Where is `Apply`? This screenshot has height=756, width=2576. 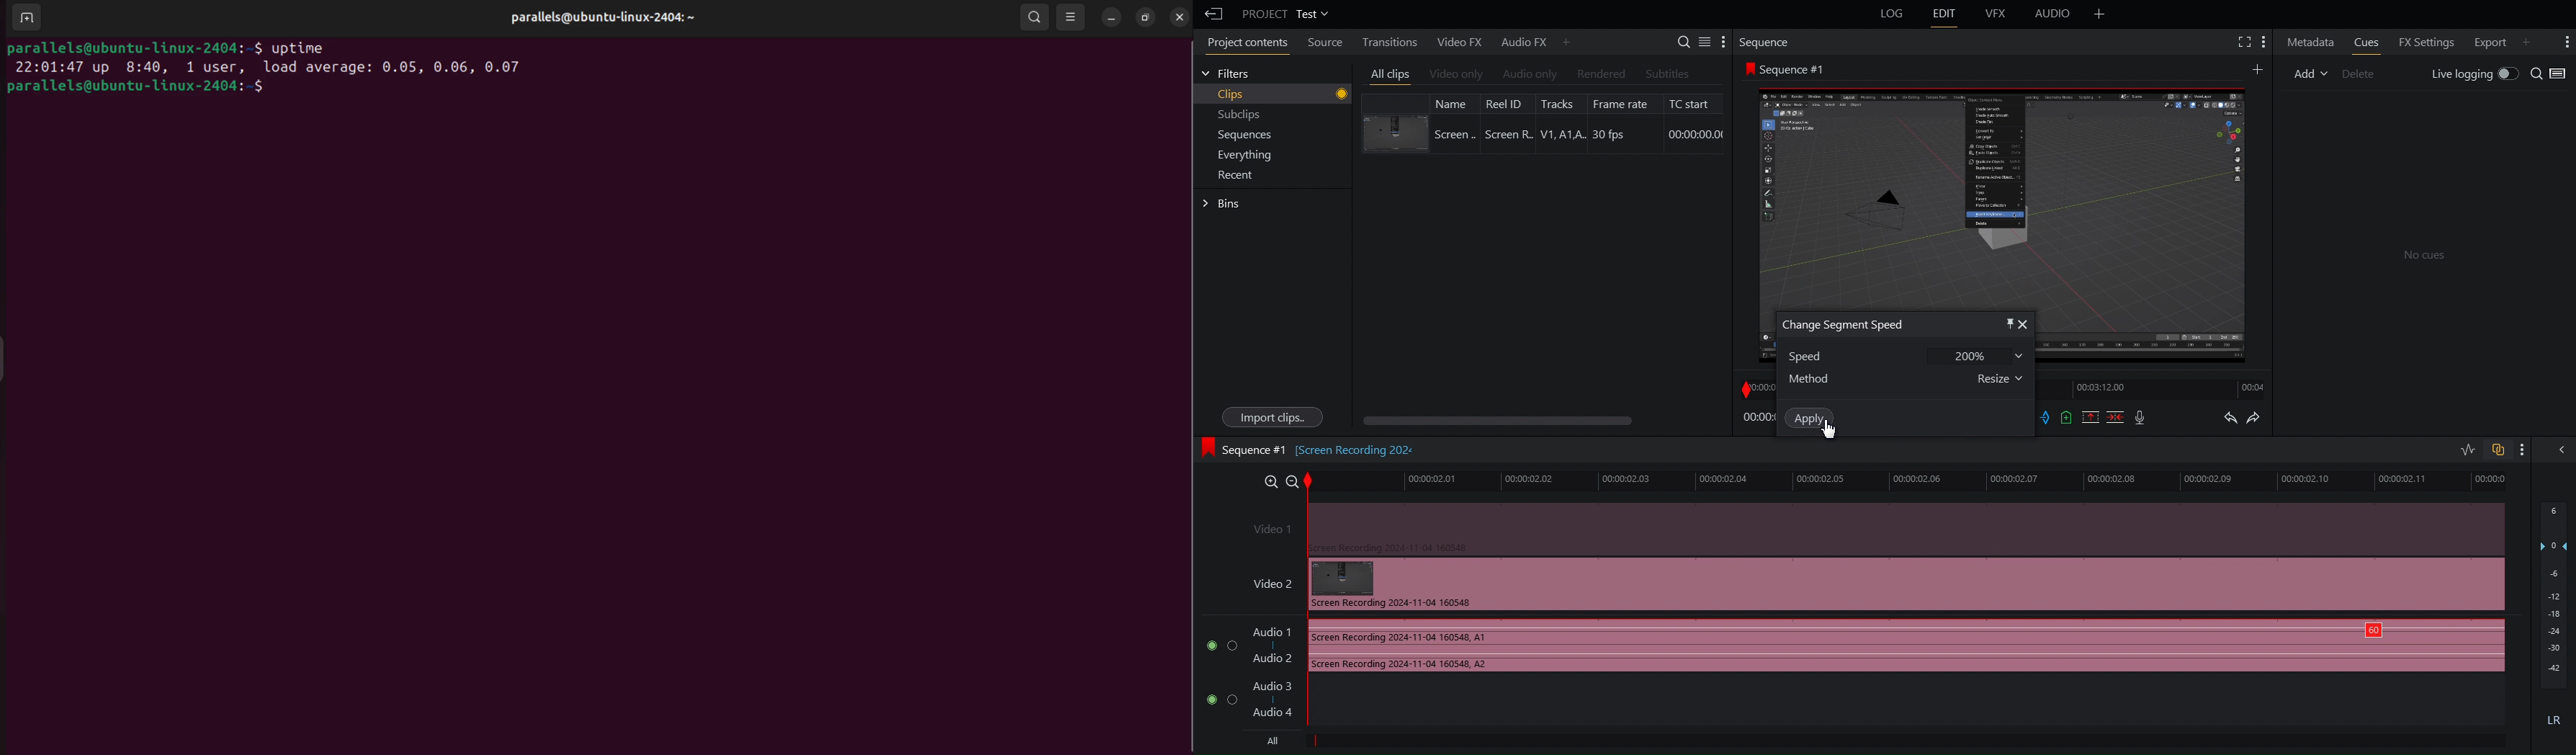 Apply is located at coordinates (1809, 417).